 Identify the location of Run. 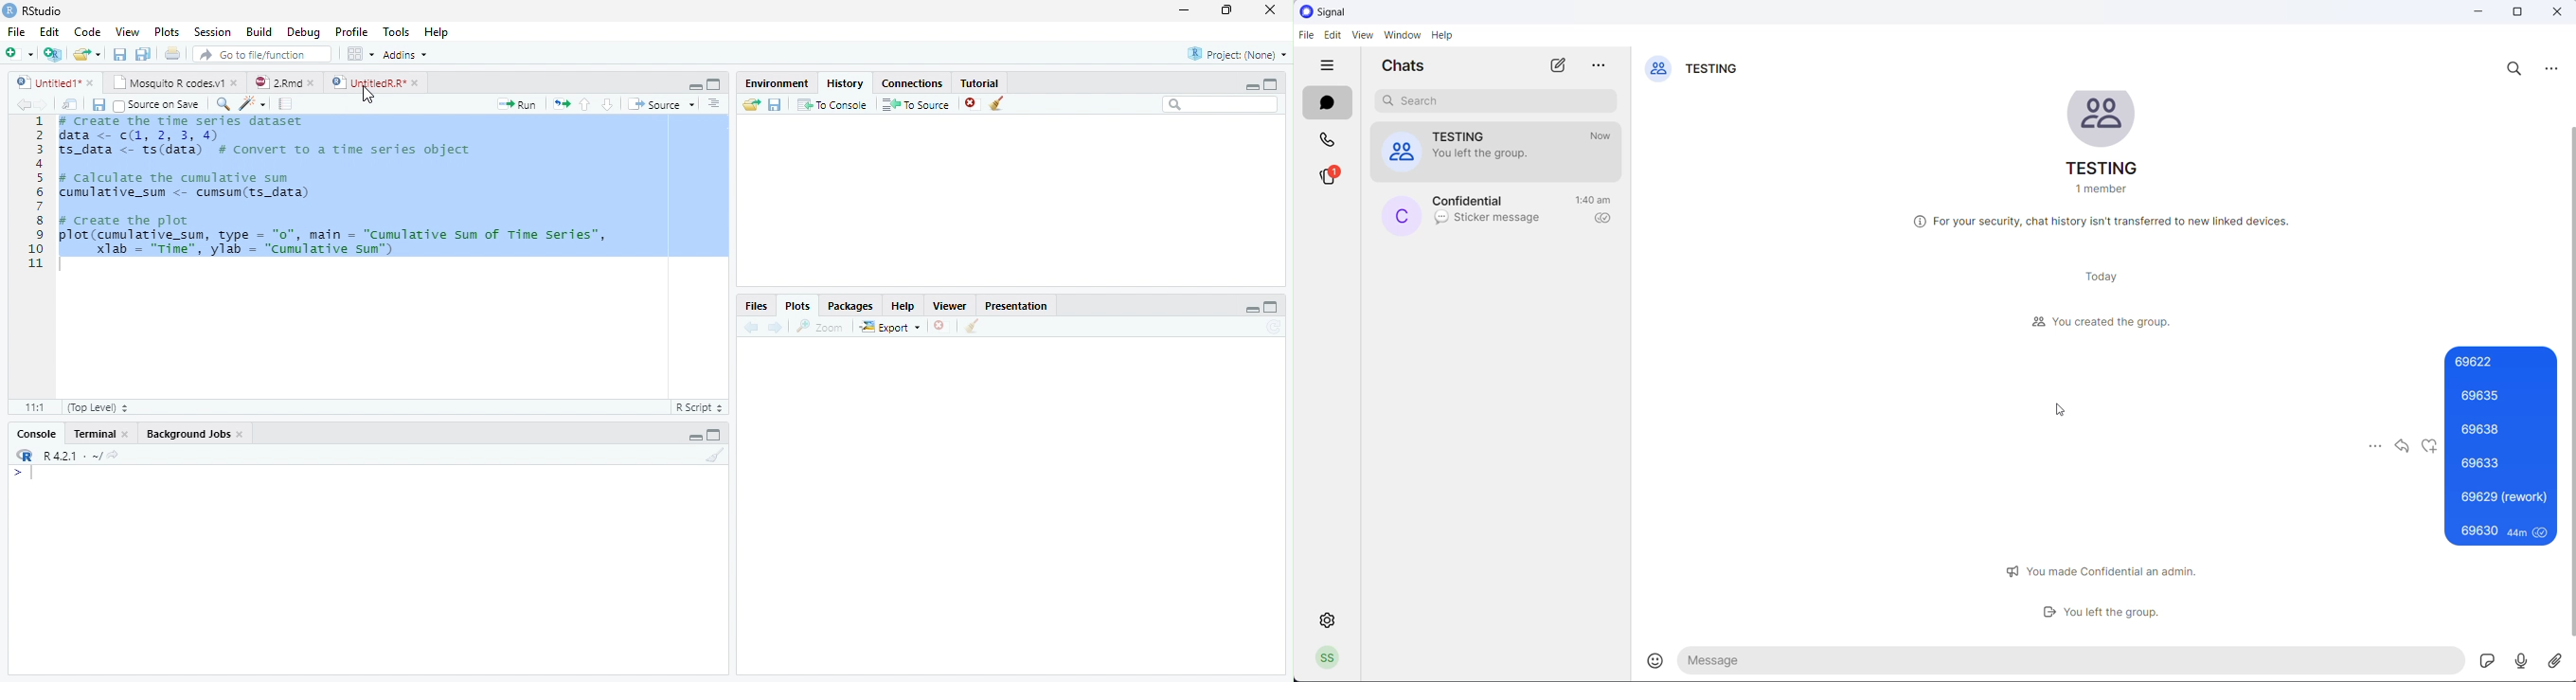
(514, 105).